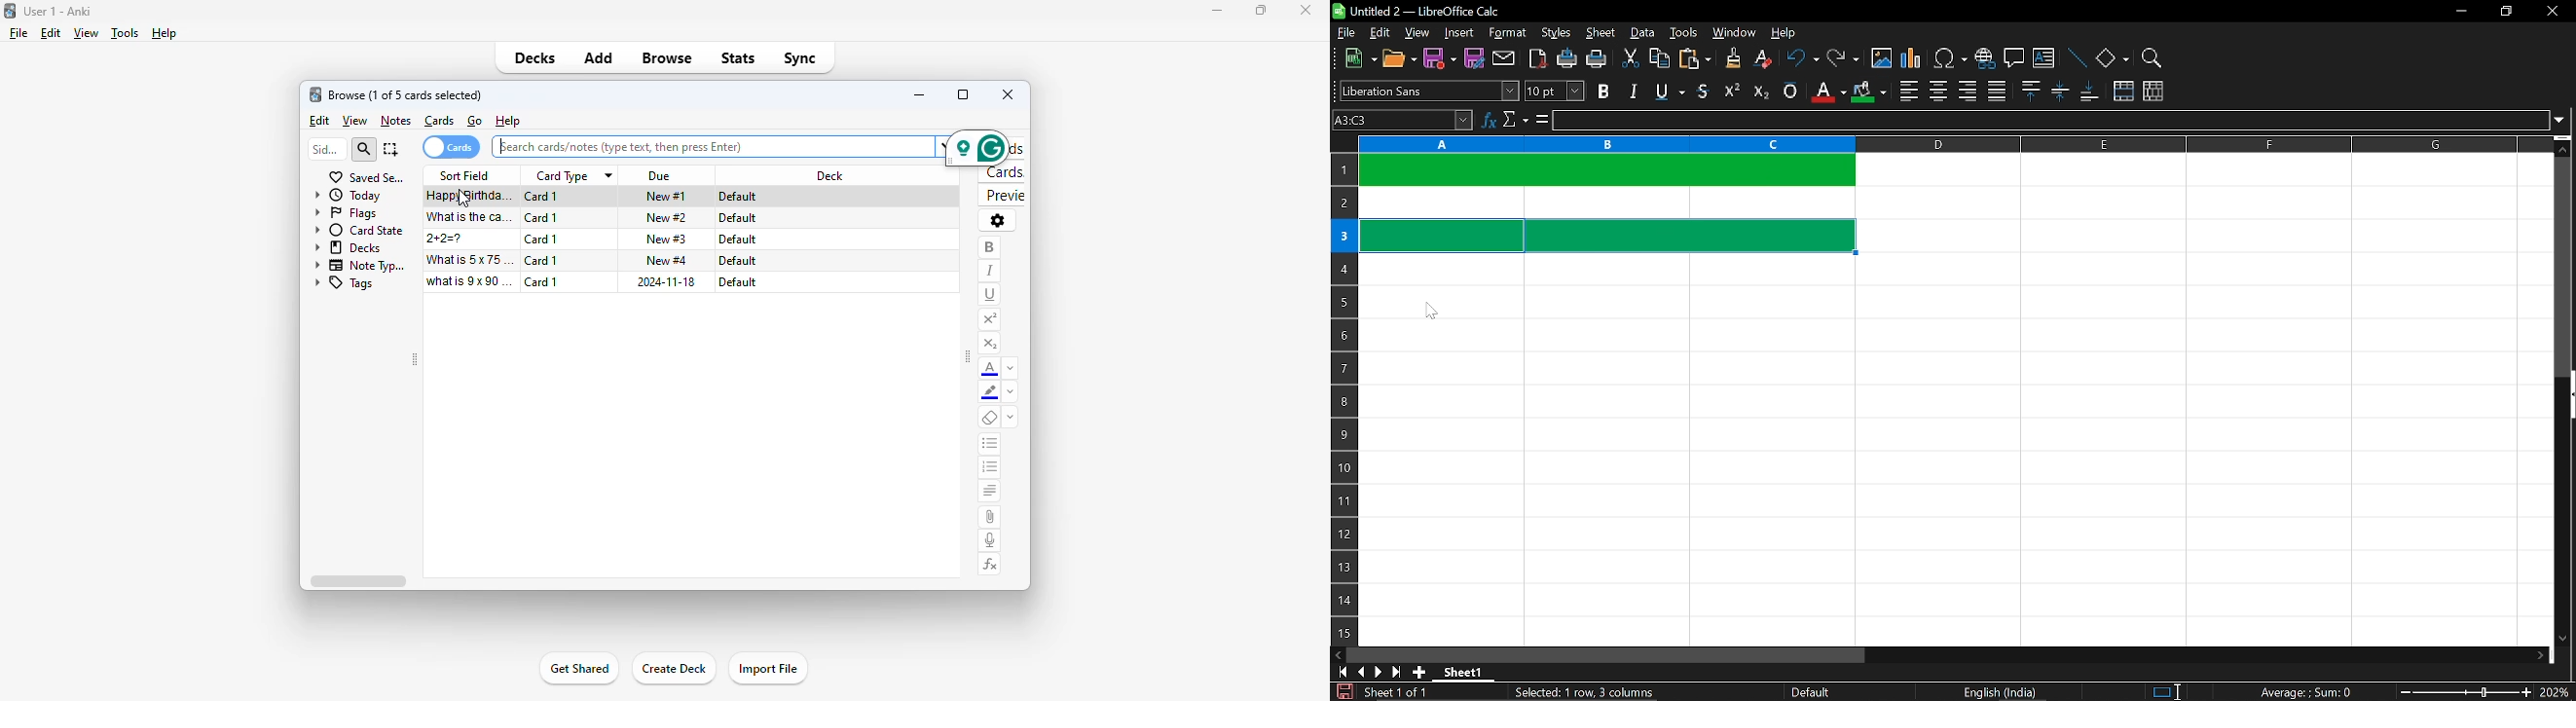  I want to click on change color, so click(1011, 367).